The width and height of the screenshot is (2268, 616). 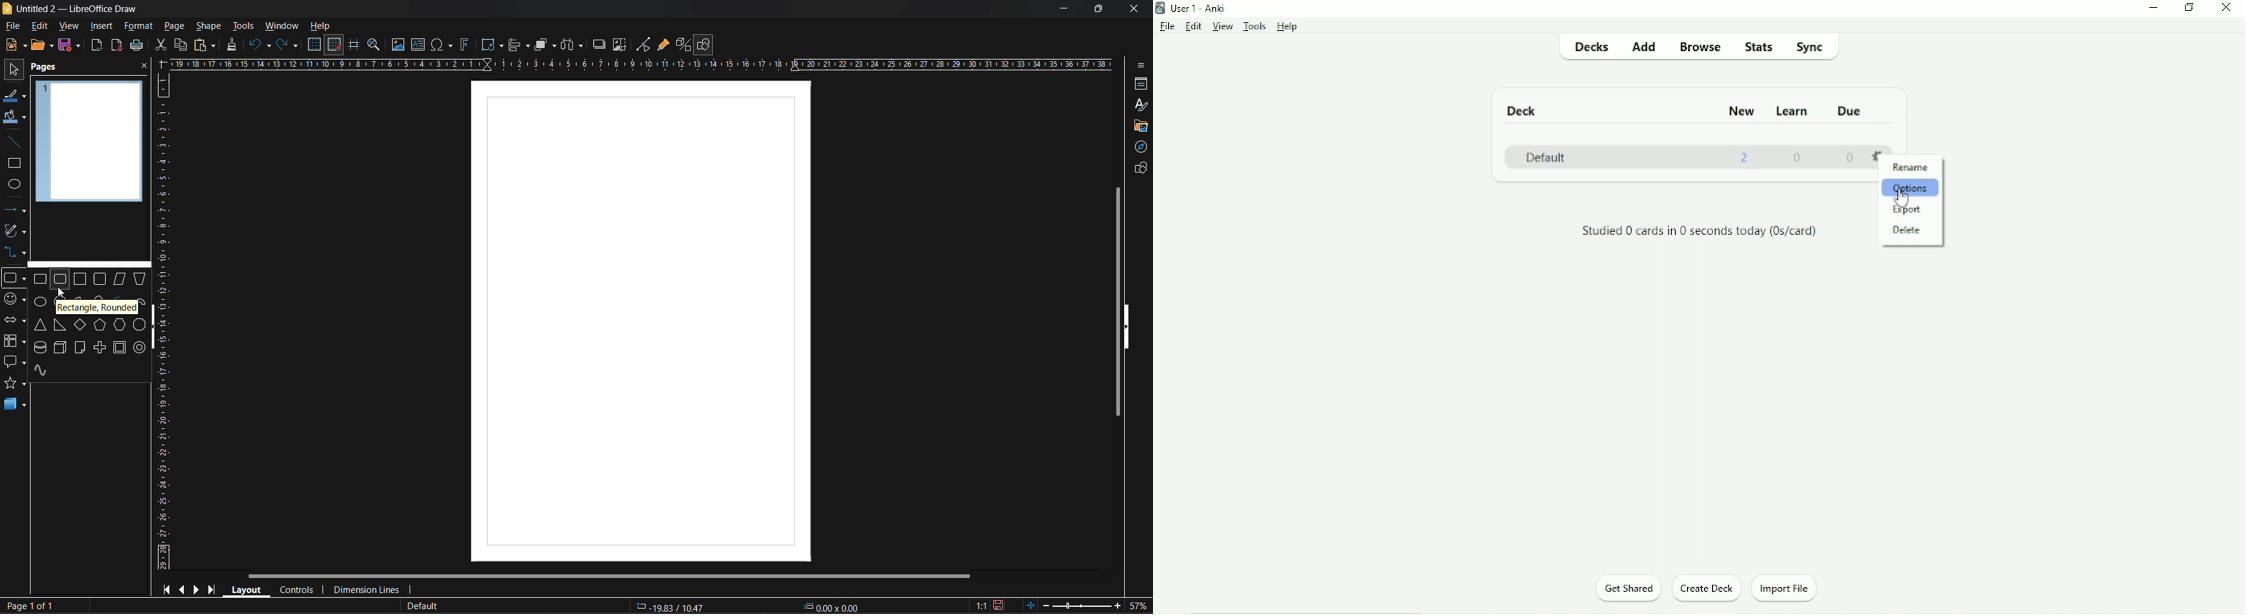 I want to click on horizontal scale, so click(x=640, y=64).